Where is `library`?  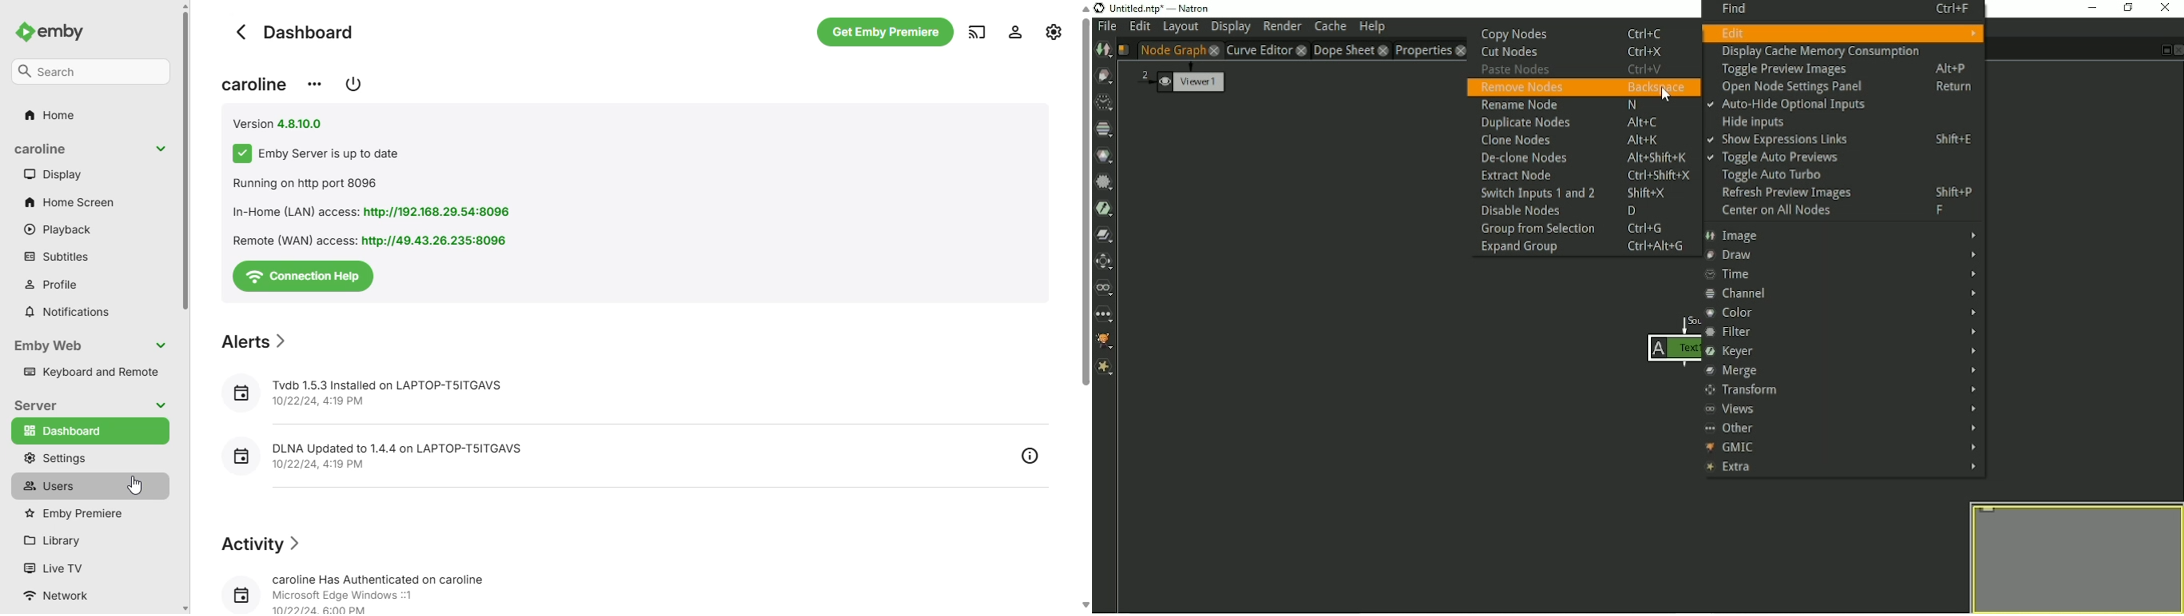
library is located at coordinates (51, 540).